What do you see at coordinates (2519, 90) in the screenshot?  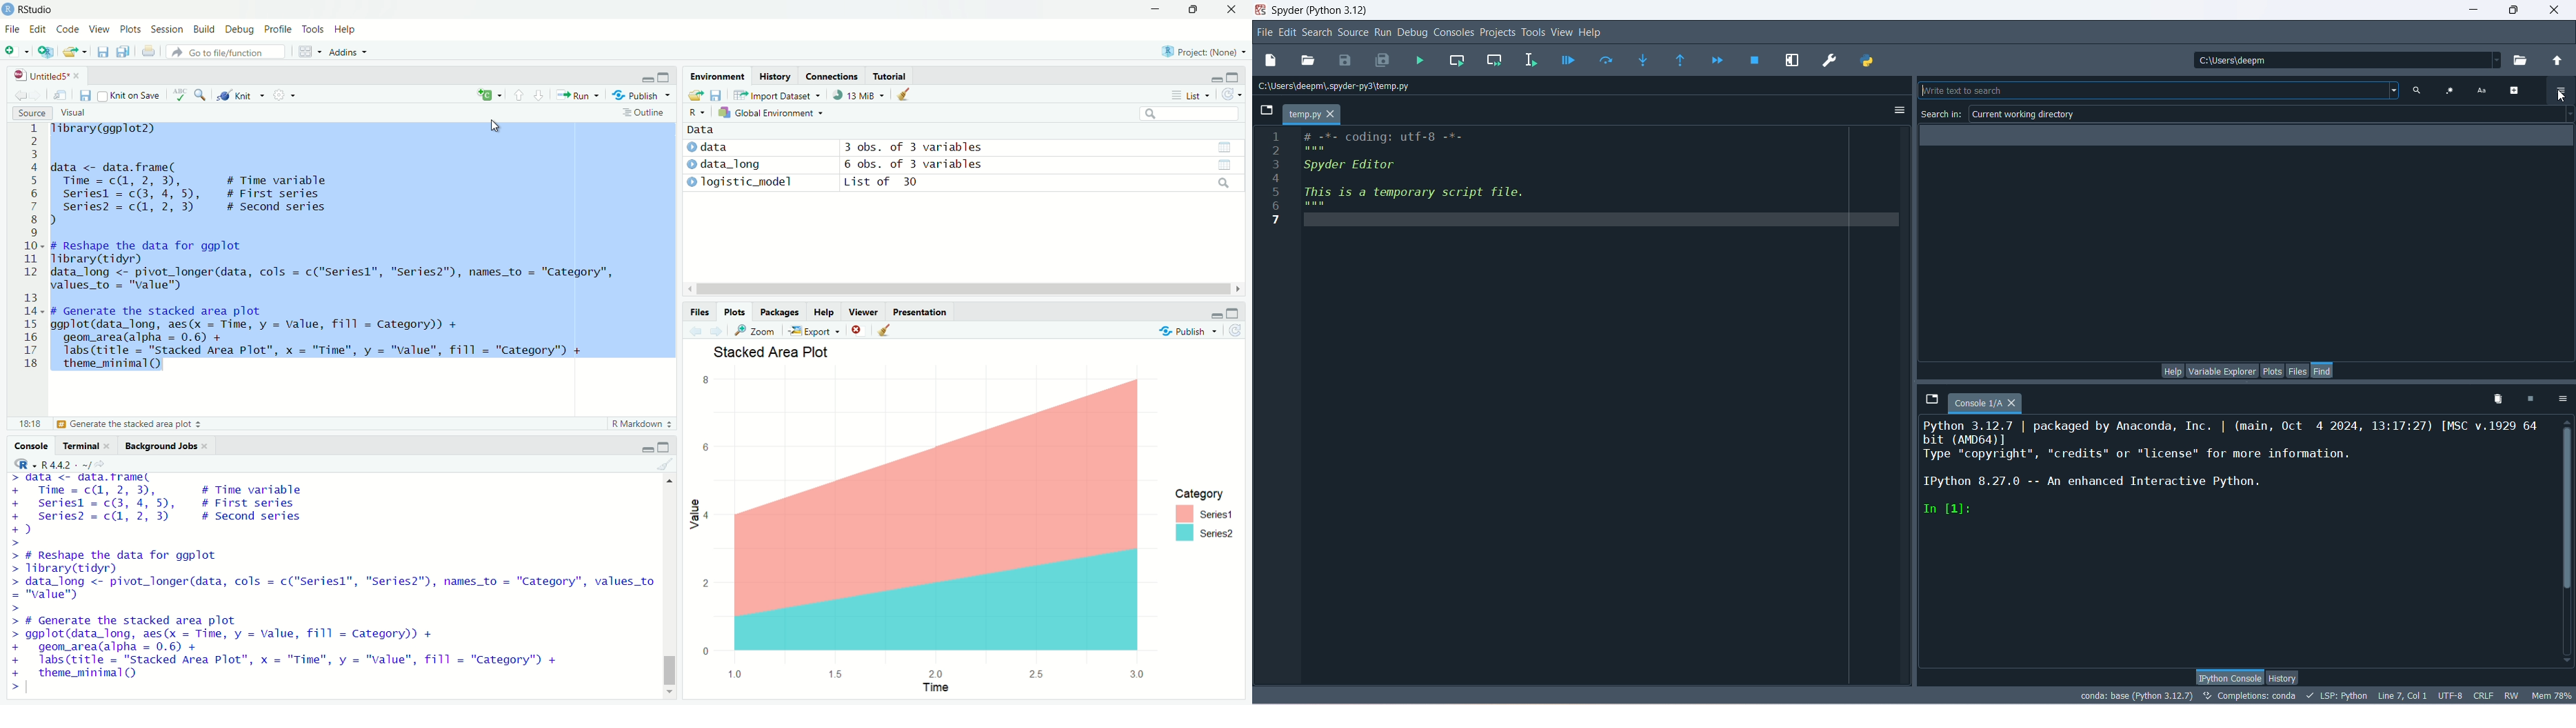 I see `advanced options` at bounding box center [2519, 90].